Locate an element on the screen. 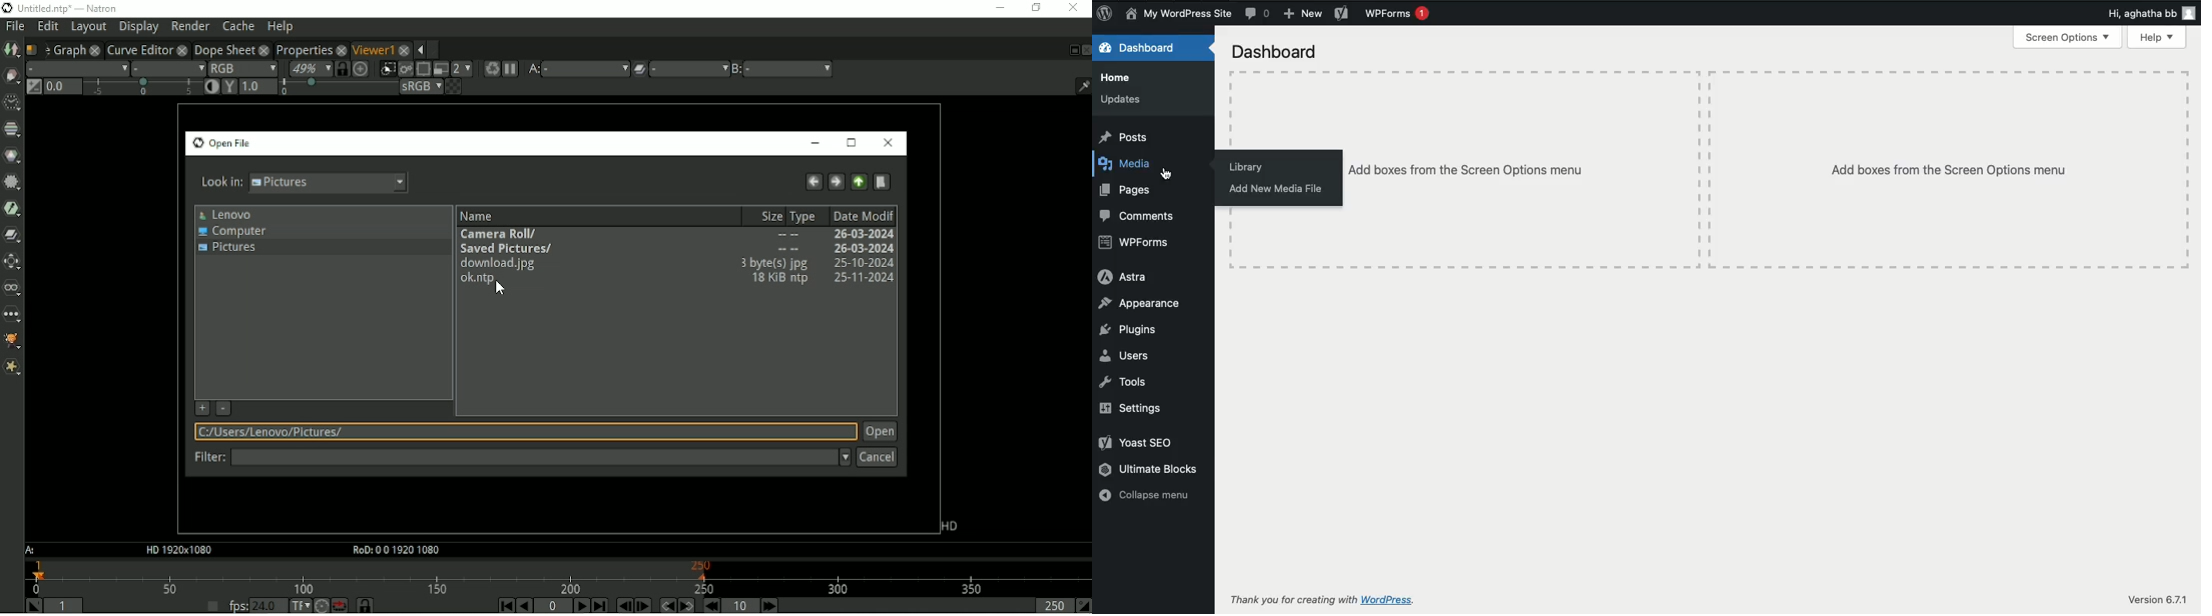 The height and width of the screenshot is (616, 2212). Posts is located at coordinates (1124, 136).